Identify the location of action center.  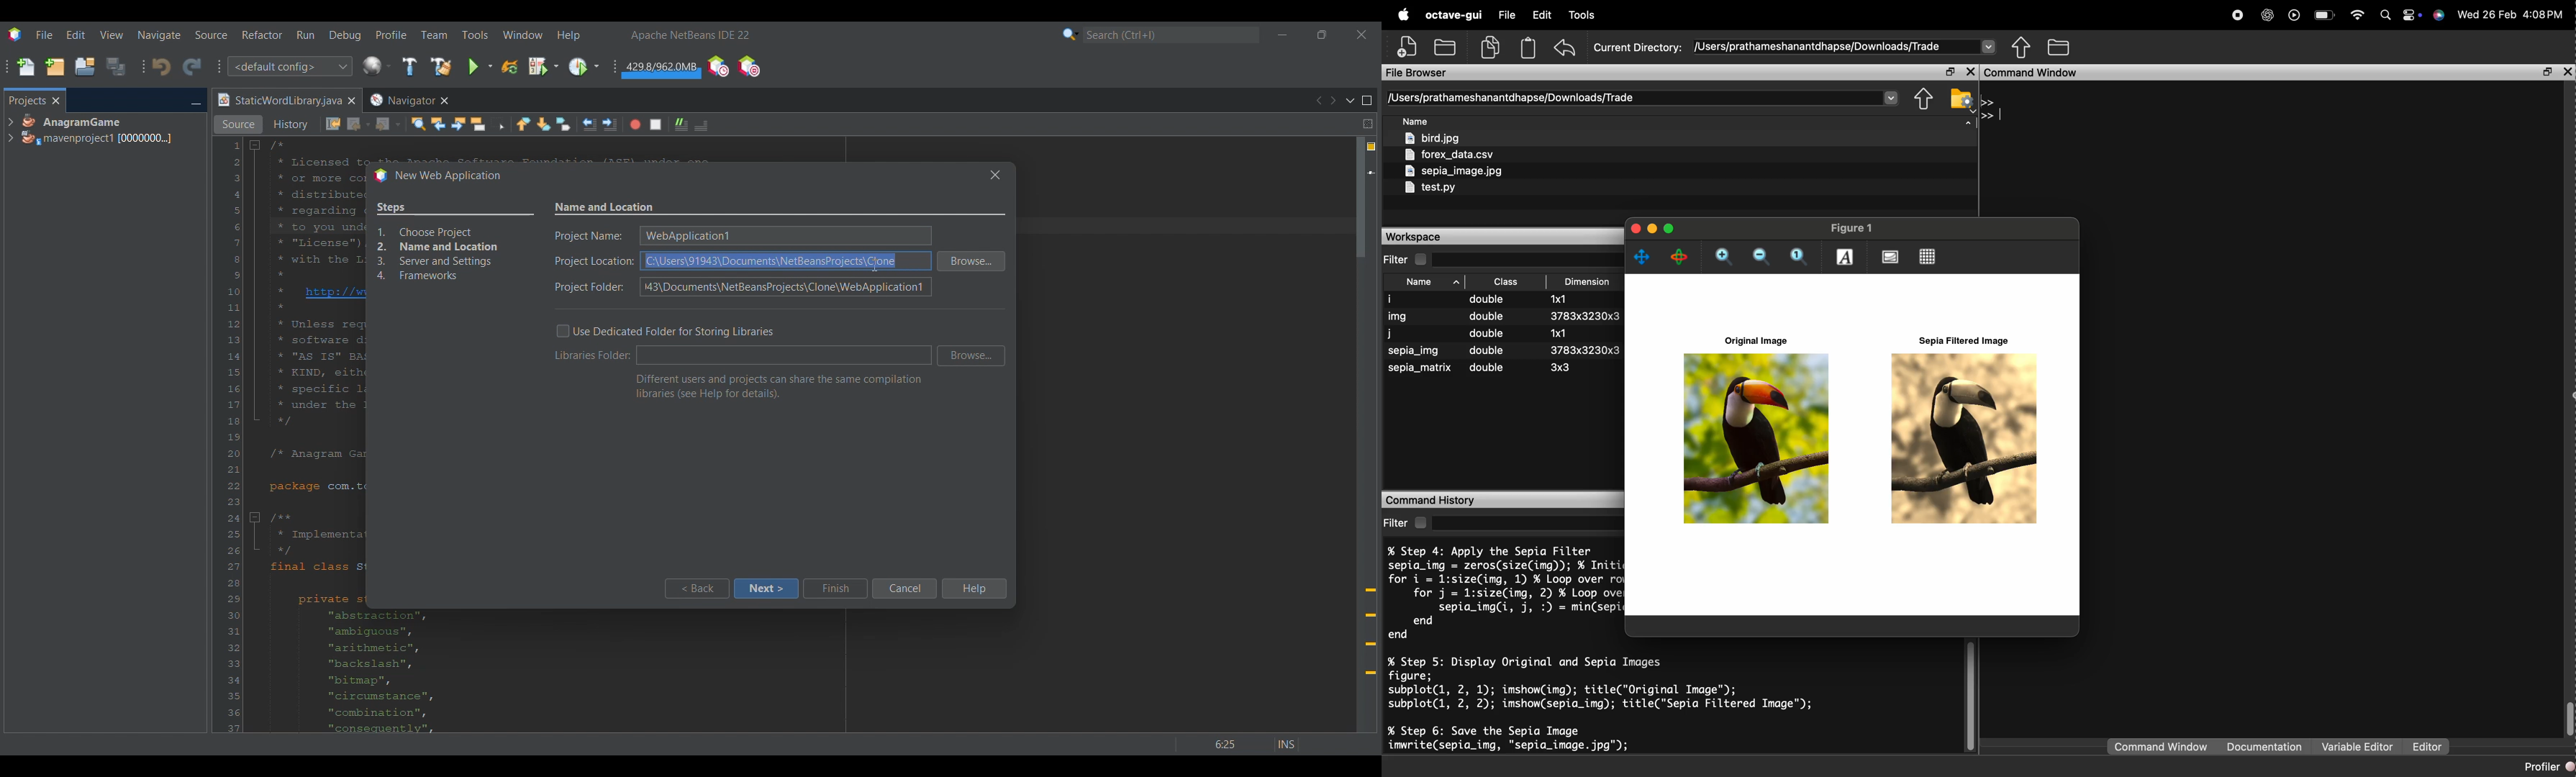
(2413, 16).